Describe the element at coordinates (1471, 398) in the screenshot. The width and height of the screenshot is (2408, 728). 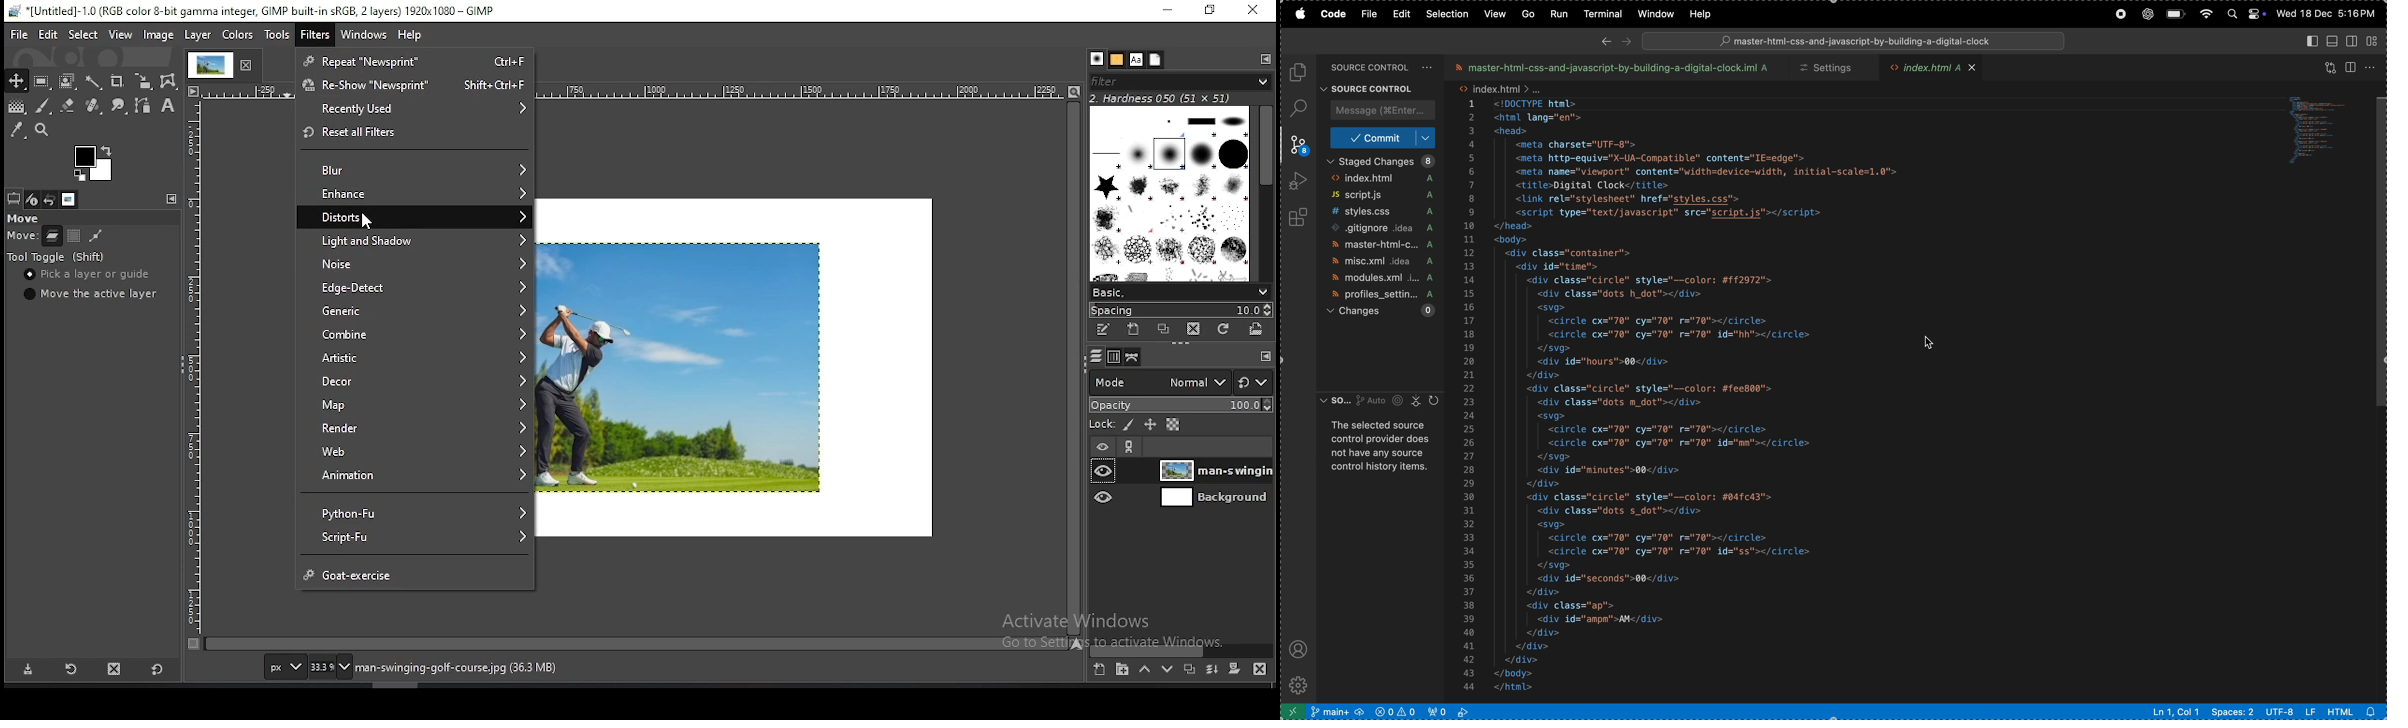
I see `numbers` at that location.